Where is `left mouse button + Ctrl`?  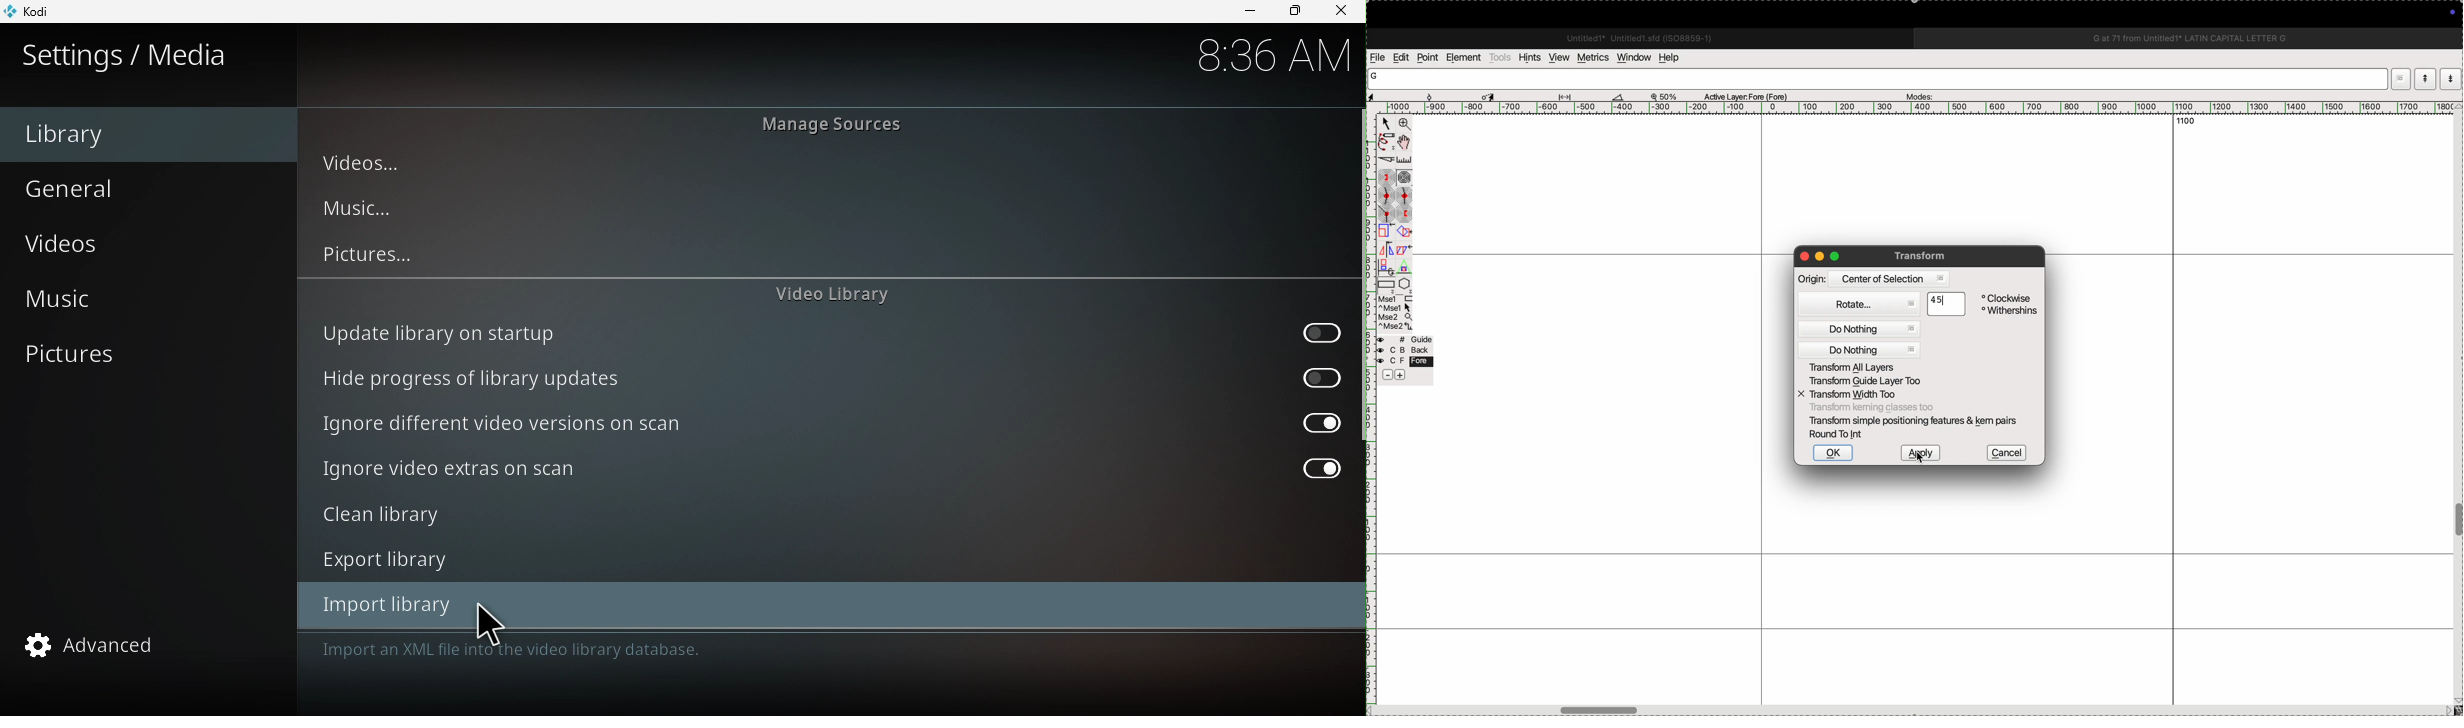
left mouse button + Ctrl is located at coordinates (1395, 308).